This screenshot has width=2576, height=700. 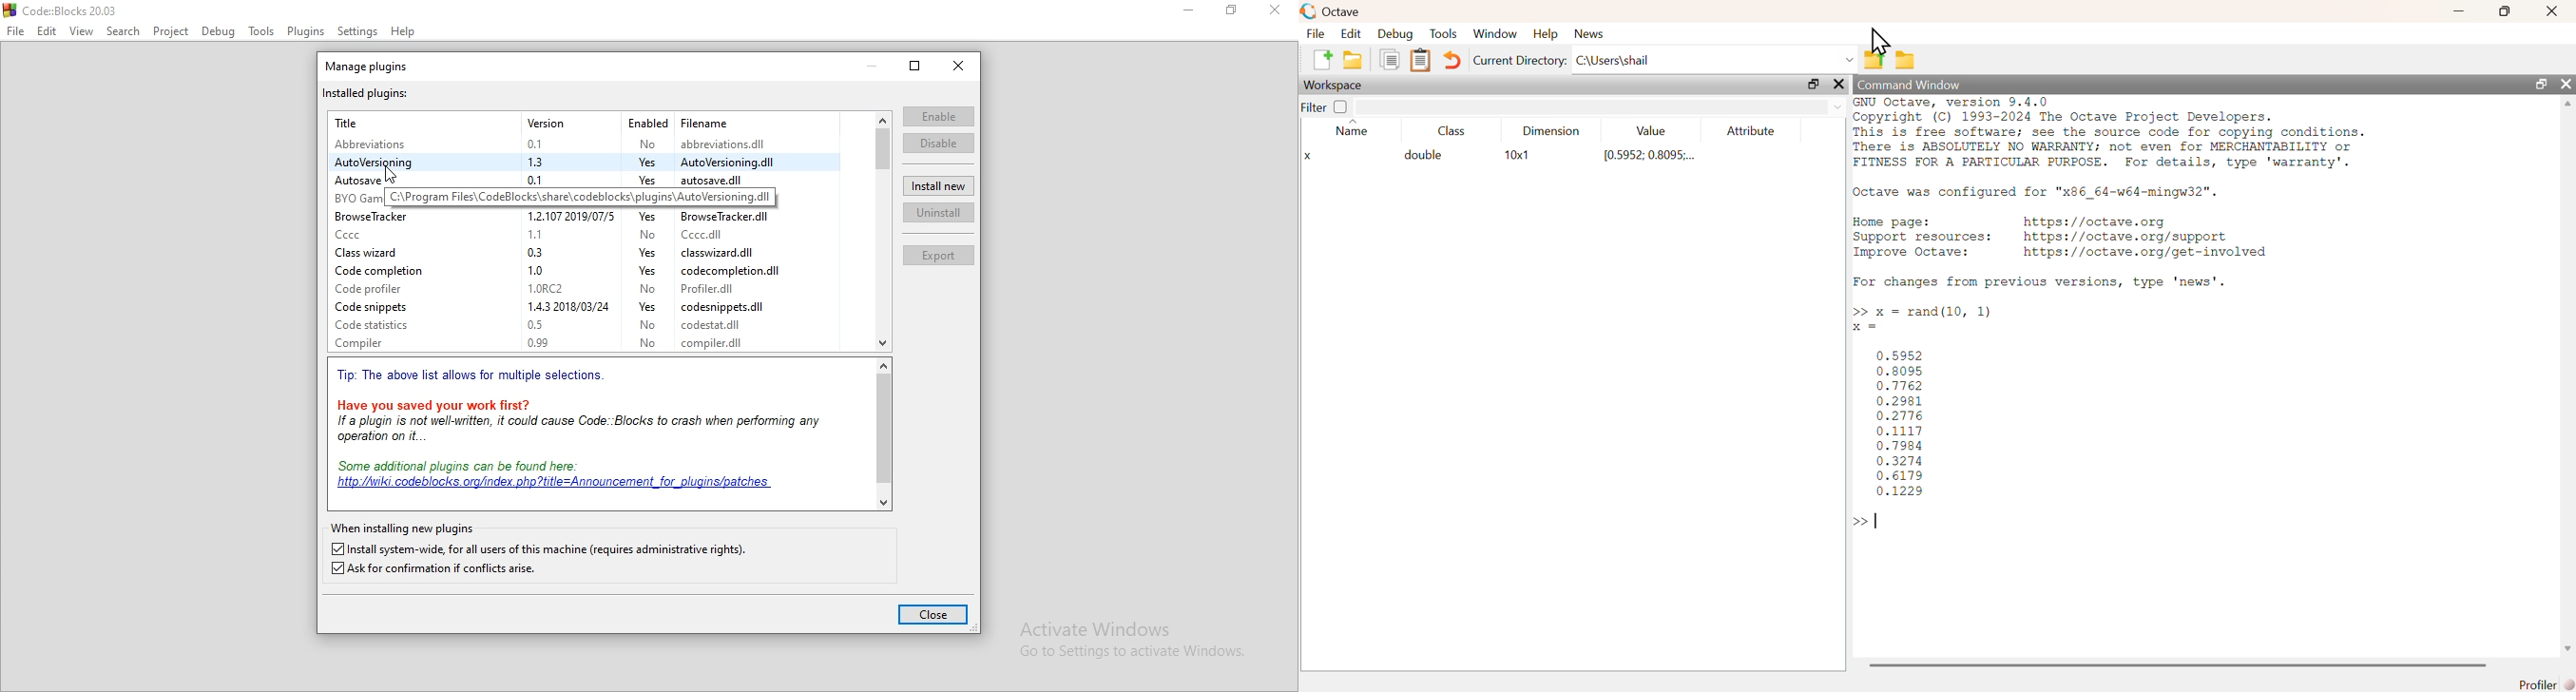 What do you see at coordinates (726, 271) in the screenshot?
I see `‘codecompletion.dil` at bounding box center [726, 271].